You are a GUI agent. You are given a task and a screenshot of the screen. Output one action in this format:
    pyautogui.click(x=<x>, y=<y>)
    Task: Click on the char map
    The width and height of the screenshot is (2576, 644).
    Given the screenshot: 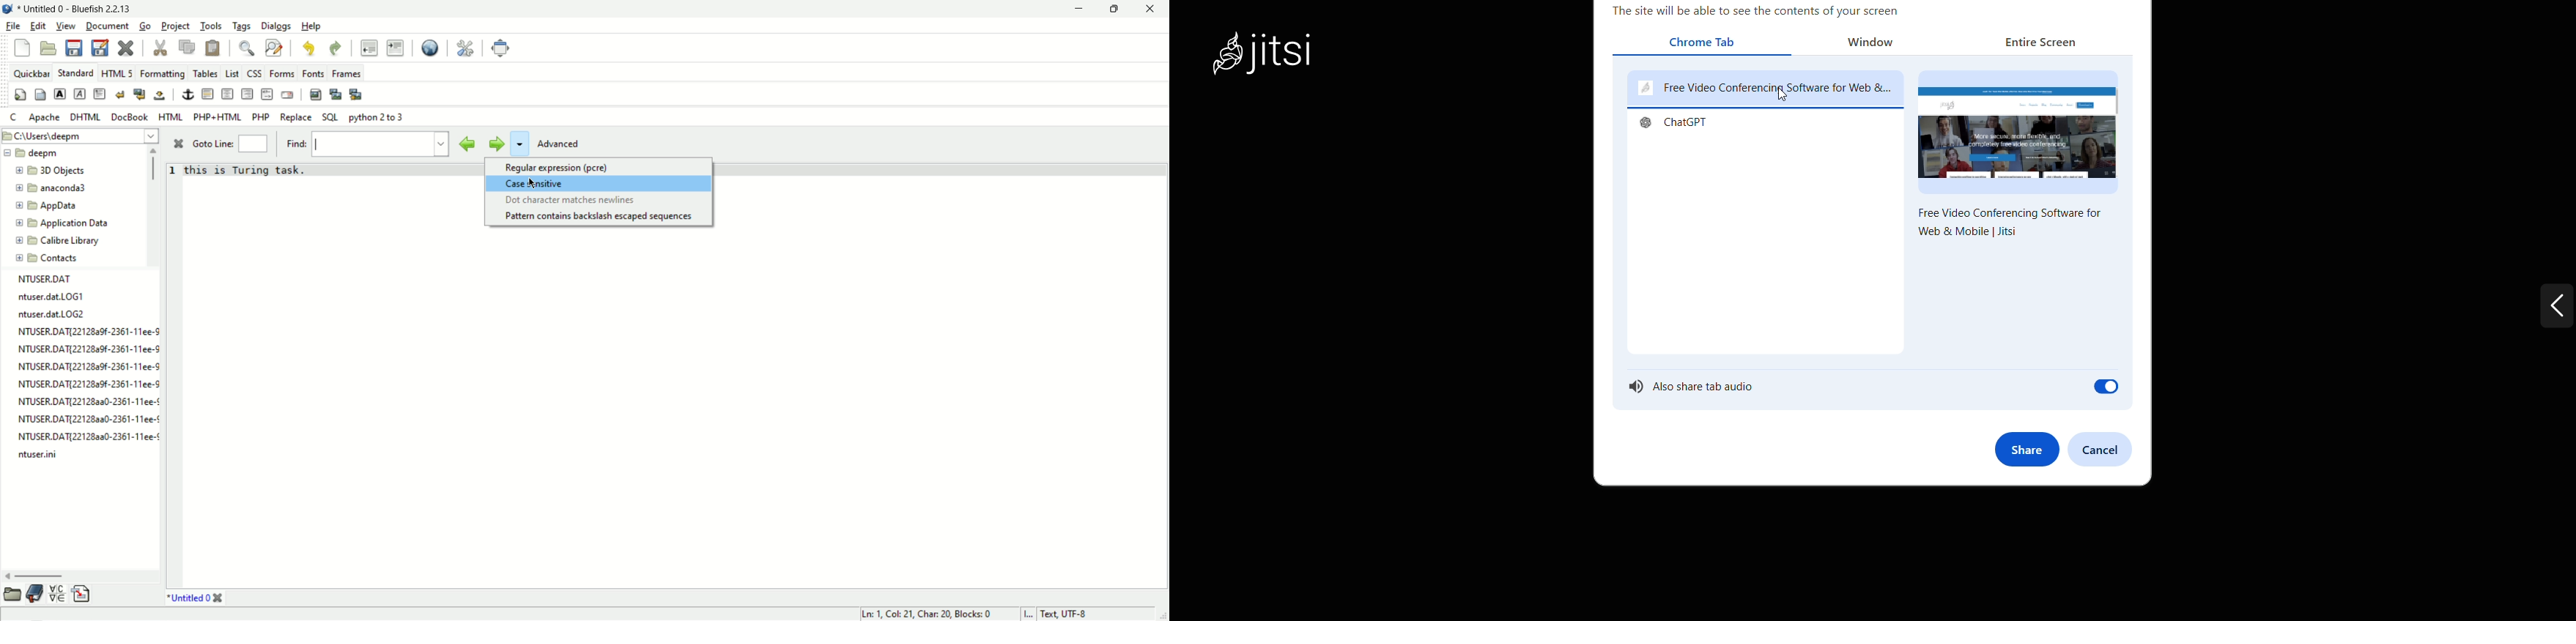 What is the action you would take?
    pyautogui.click(x=58, y=594)
    